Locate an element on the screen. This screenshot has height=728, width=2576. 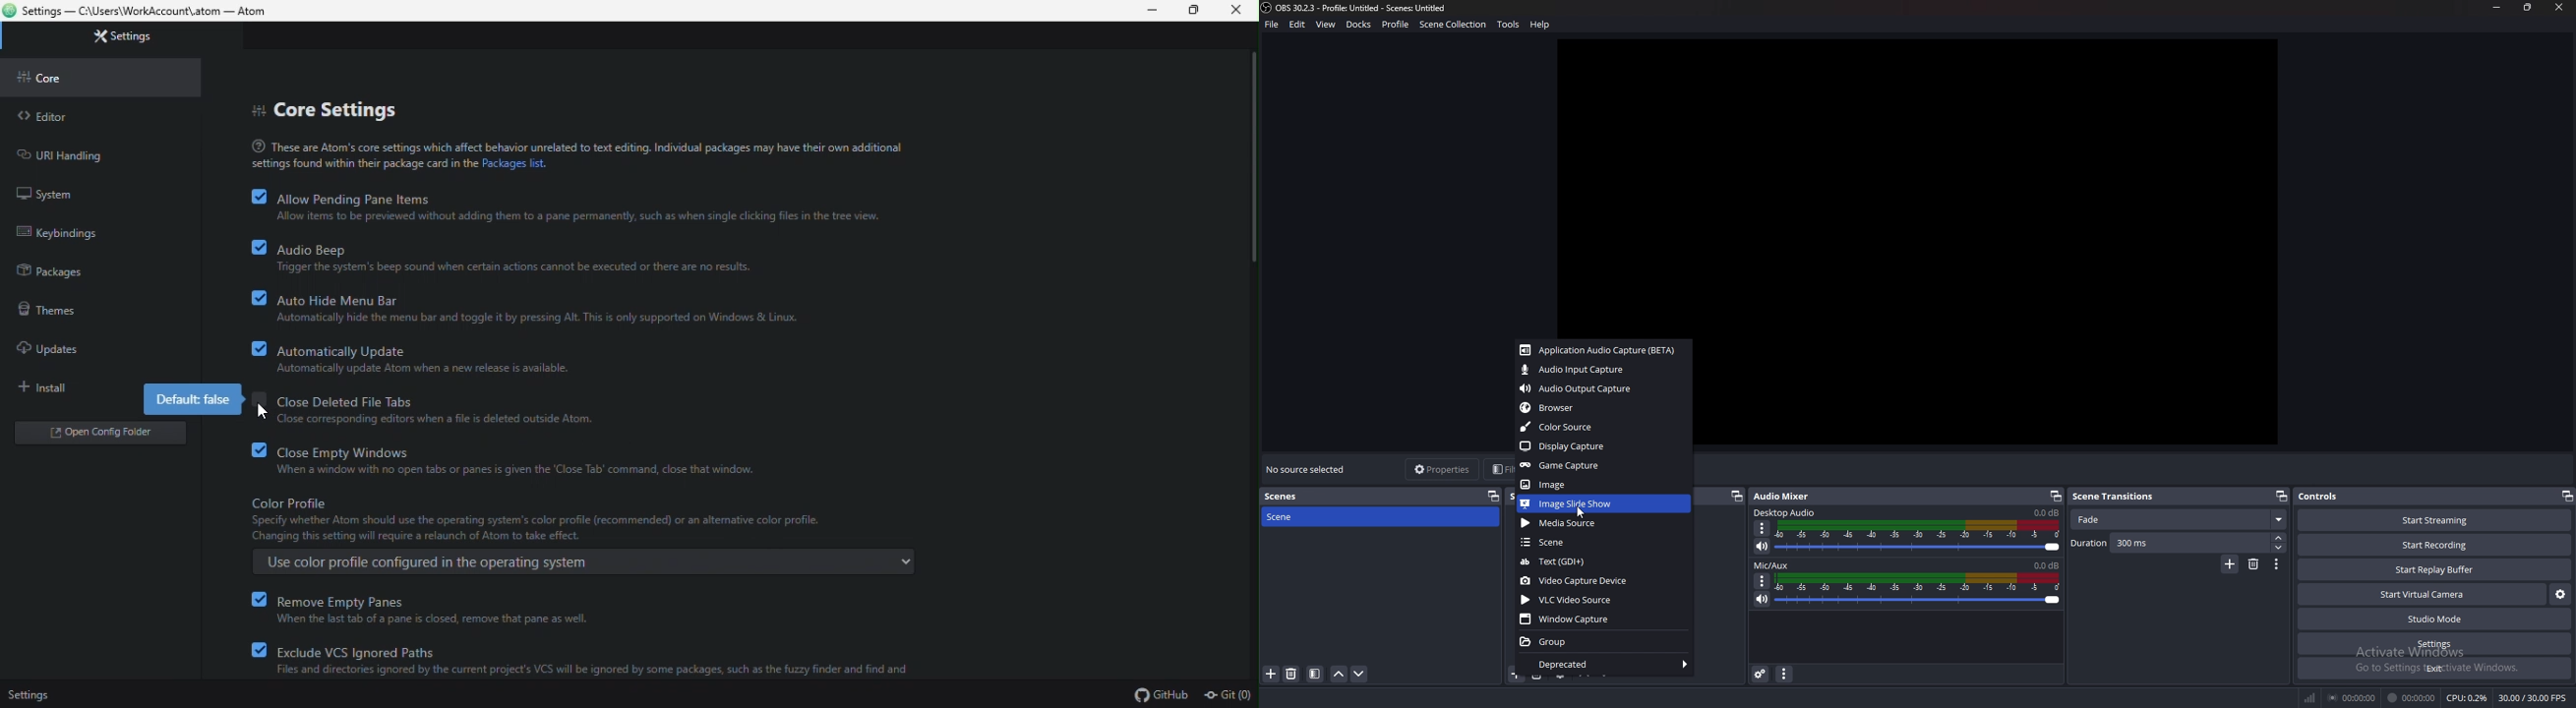
add scene is located at coordinates (1272, 674).